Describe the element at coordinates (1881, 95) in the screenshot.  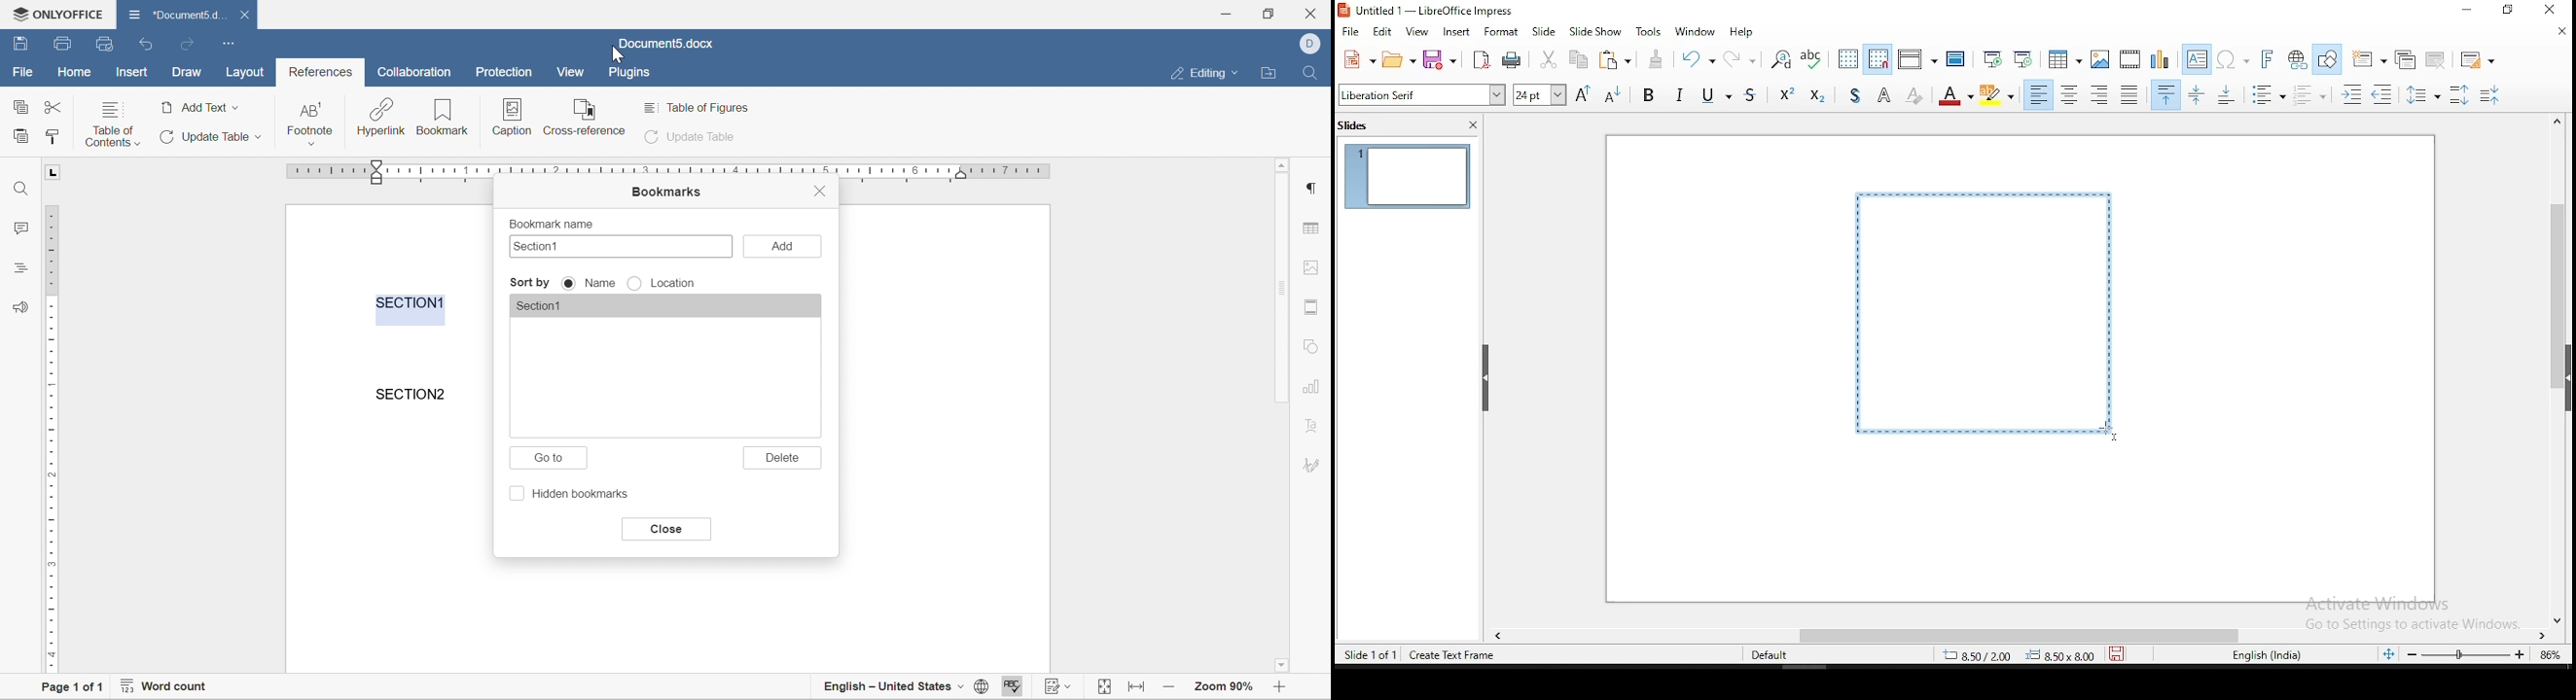
I see `apply outline attritube to font` at that location.